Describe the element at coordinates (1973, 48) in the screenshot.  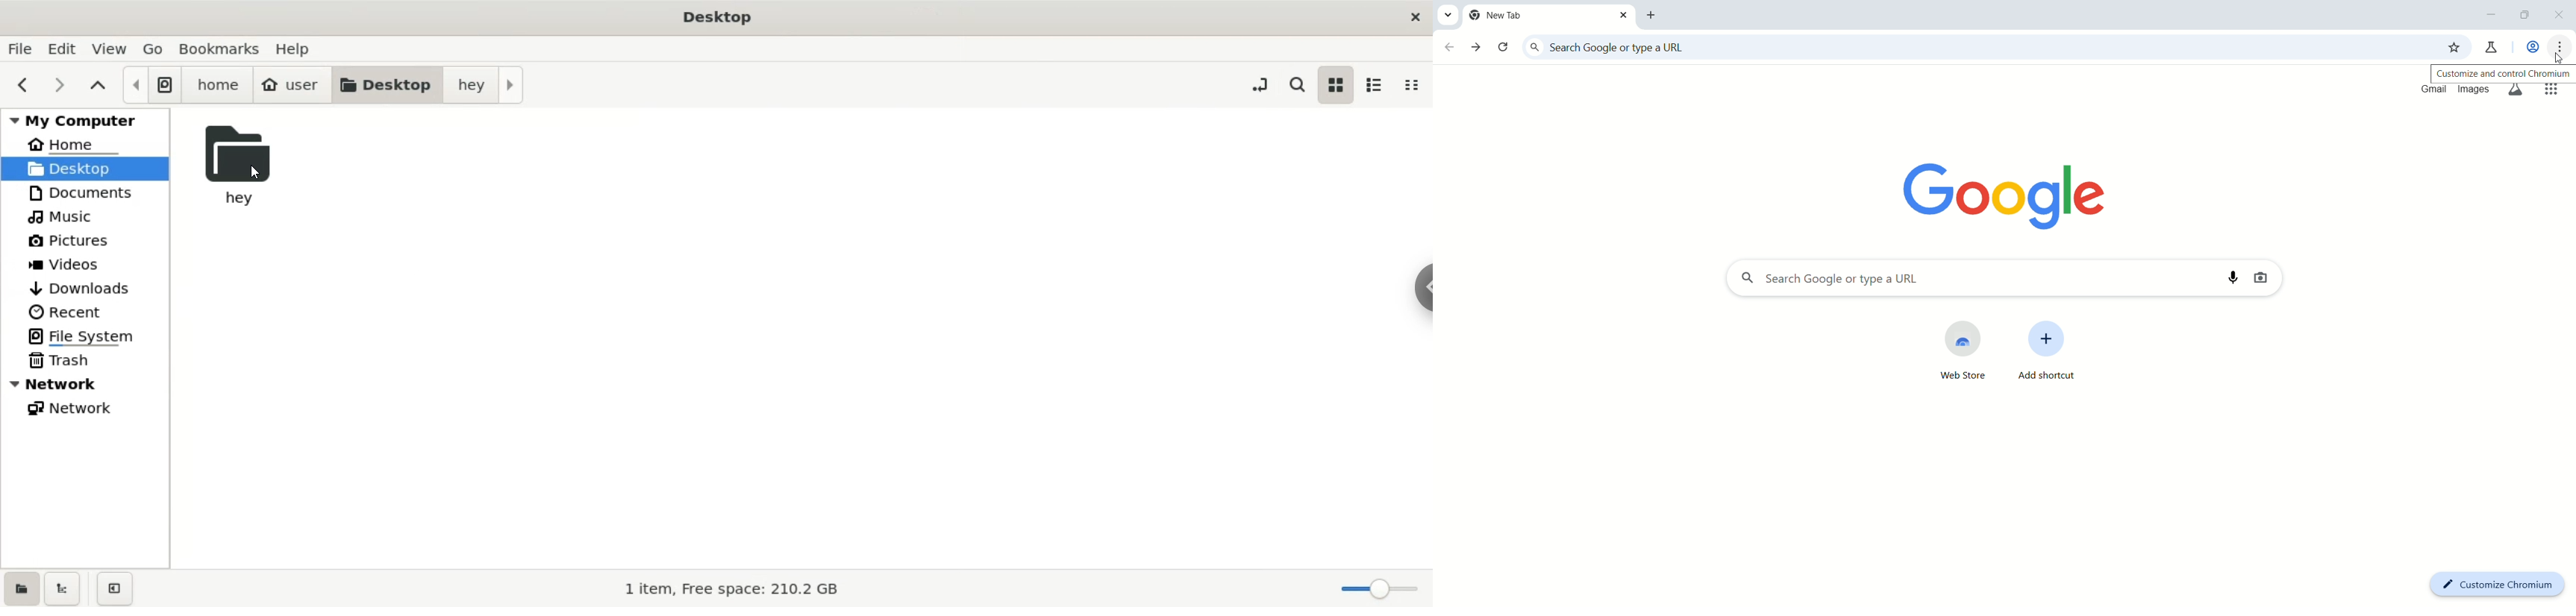
I see `search` at that location.